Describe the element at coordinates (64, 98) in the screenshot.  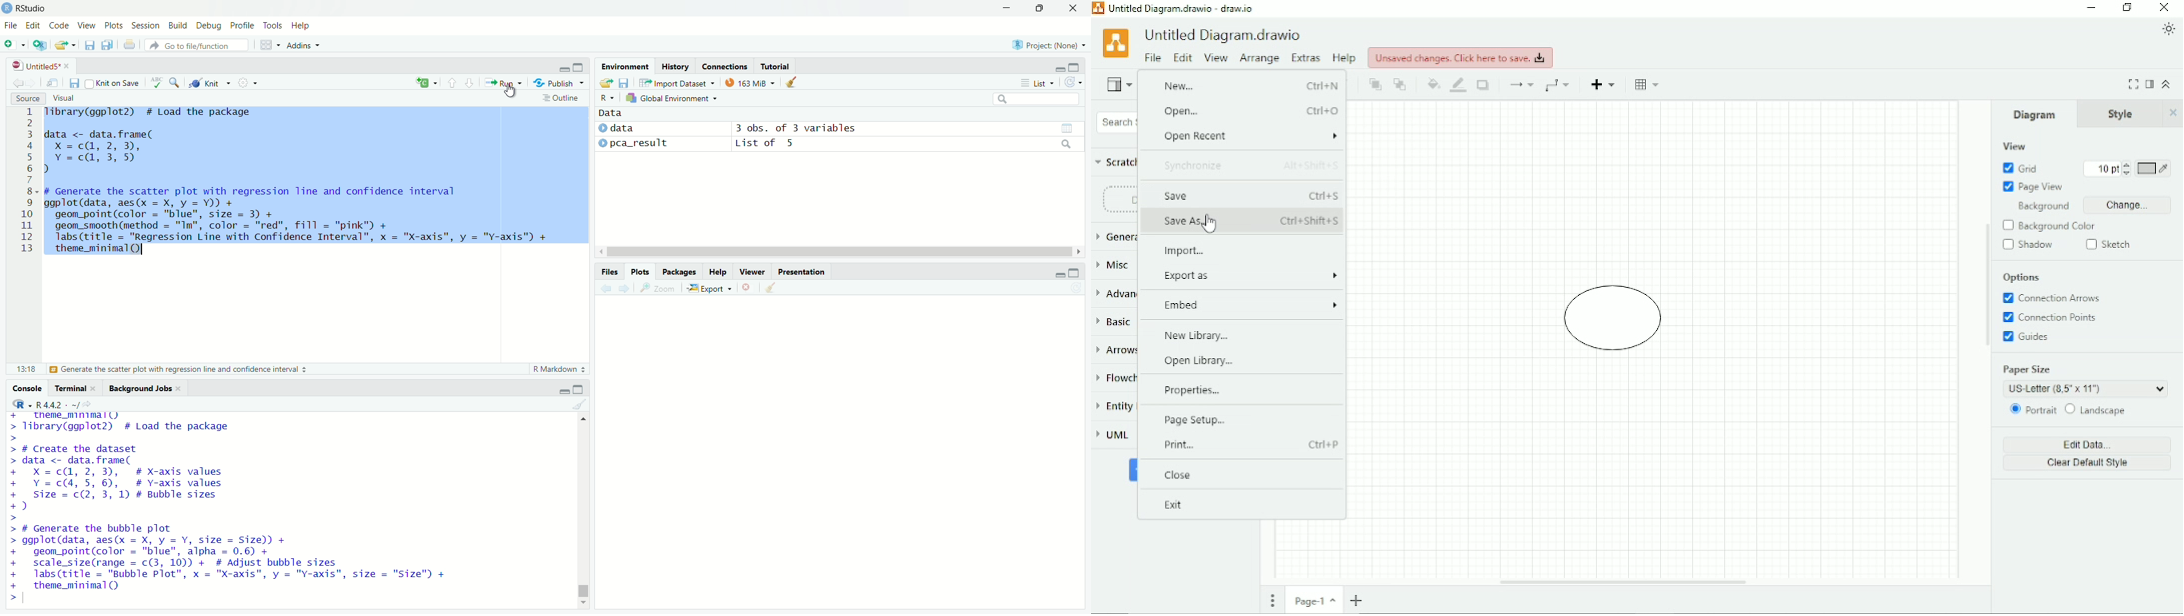
I see `Visual` at that location.